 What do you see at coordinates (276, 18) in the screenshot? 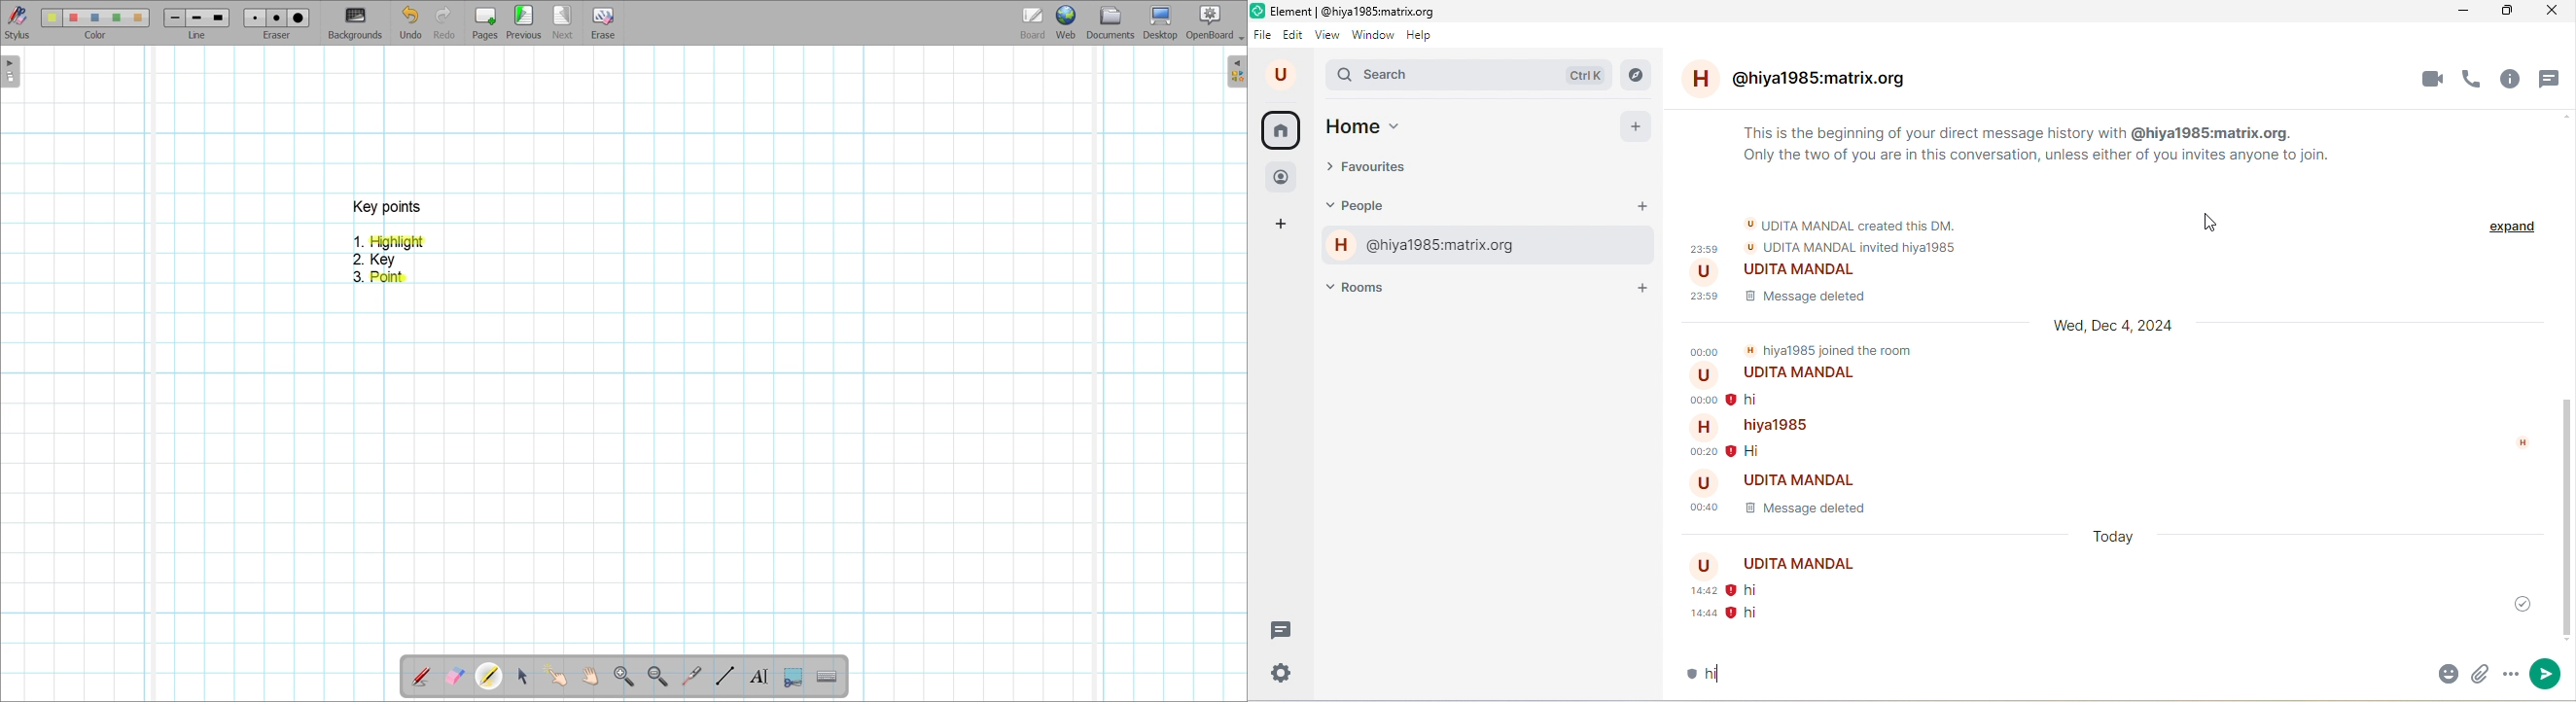
I see `eraser 2` at bounding box center [276, 18].